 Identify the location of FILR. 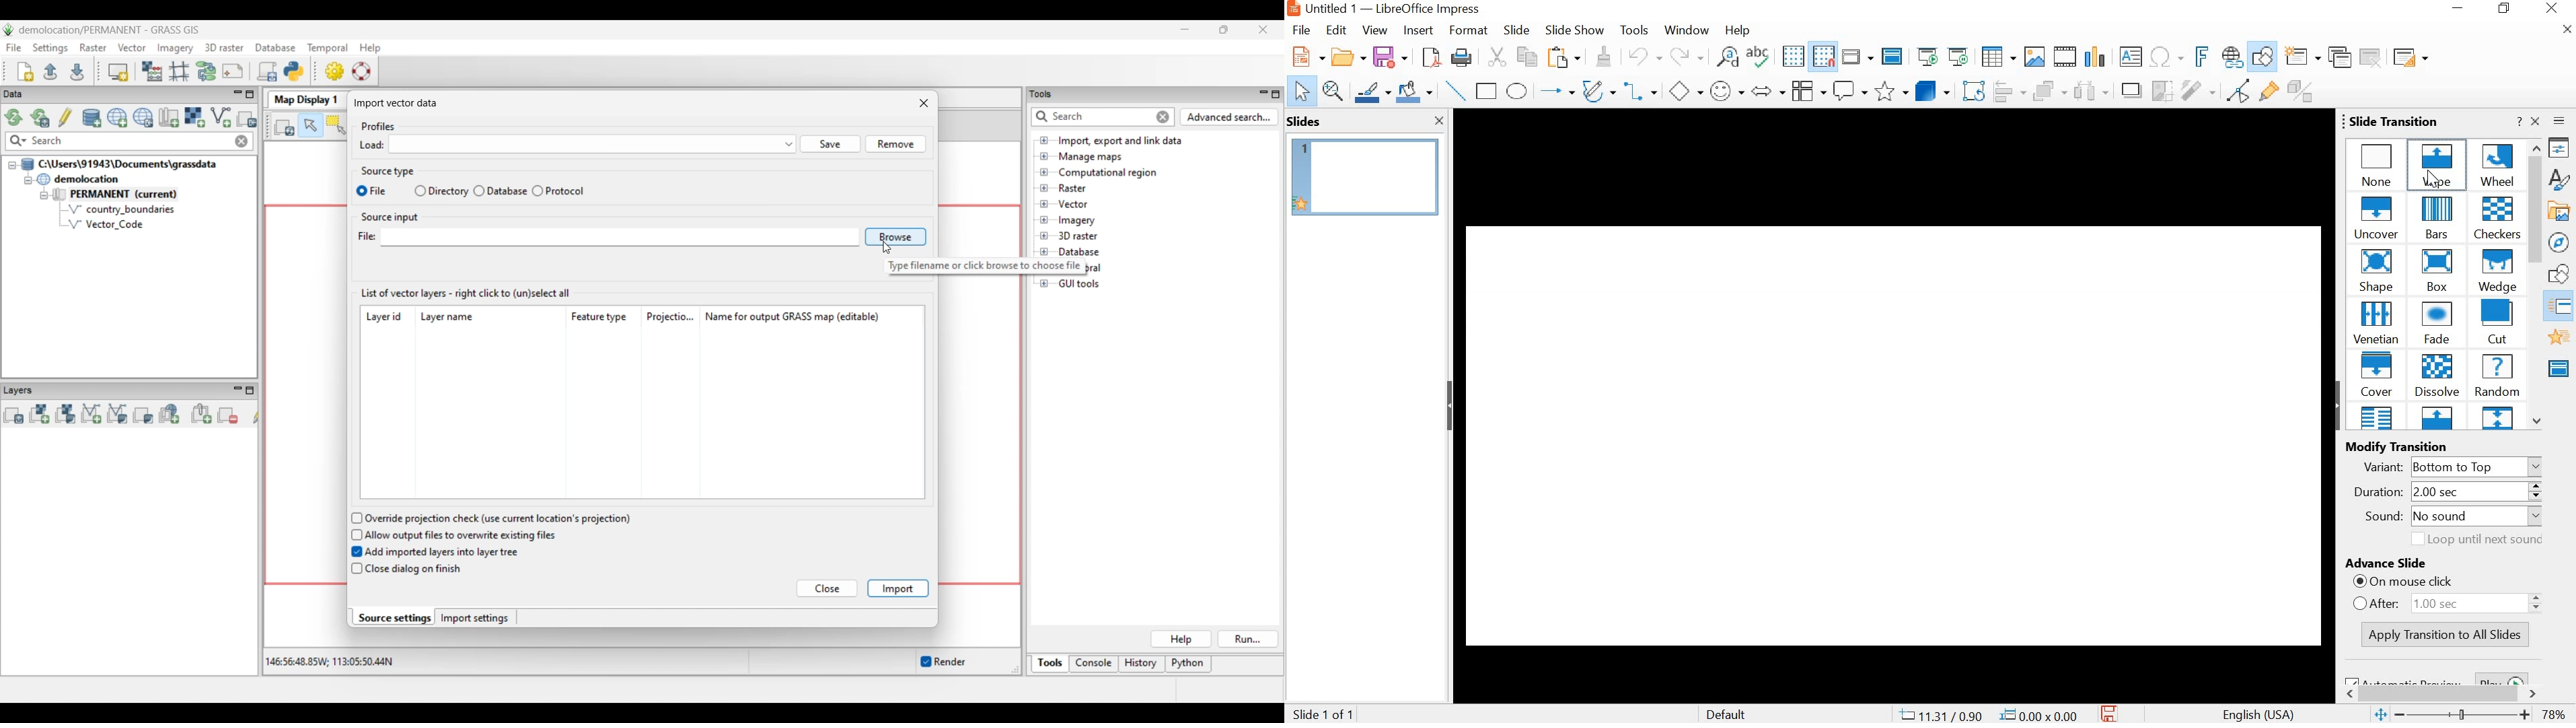
(1303, 32).